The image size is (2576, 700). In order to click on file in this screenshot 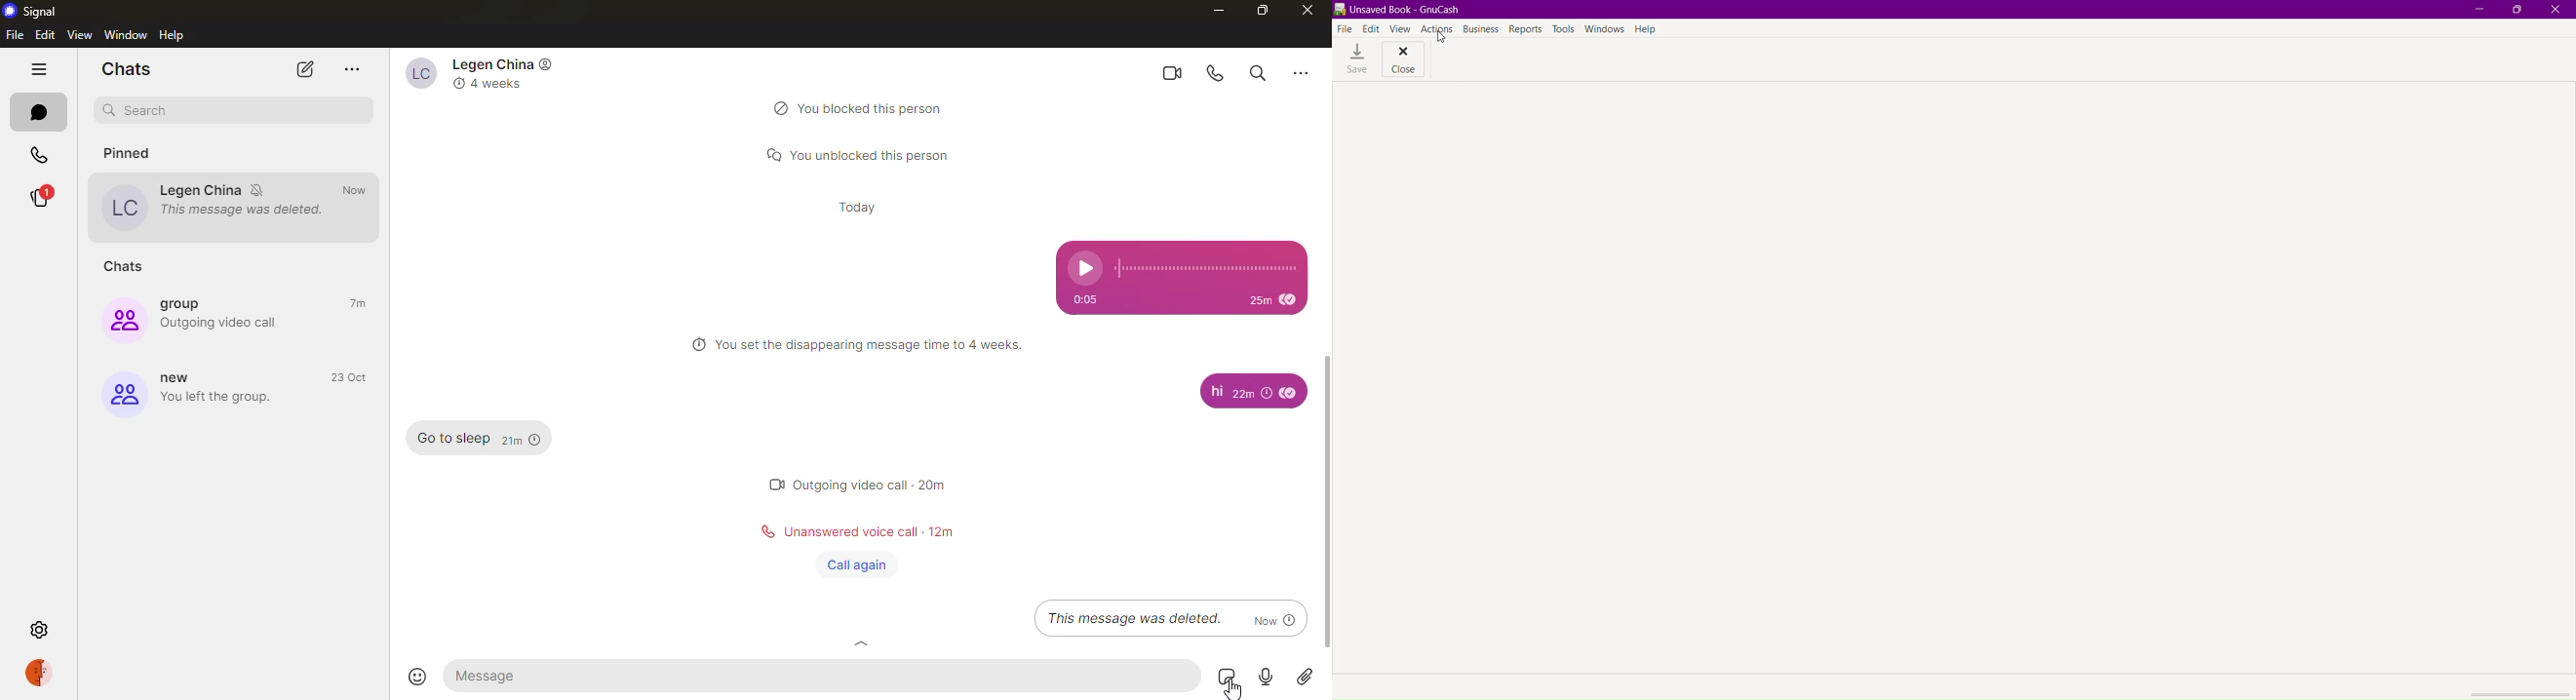, I will do `click(14, 35)`.